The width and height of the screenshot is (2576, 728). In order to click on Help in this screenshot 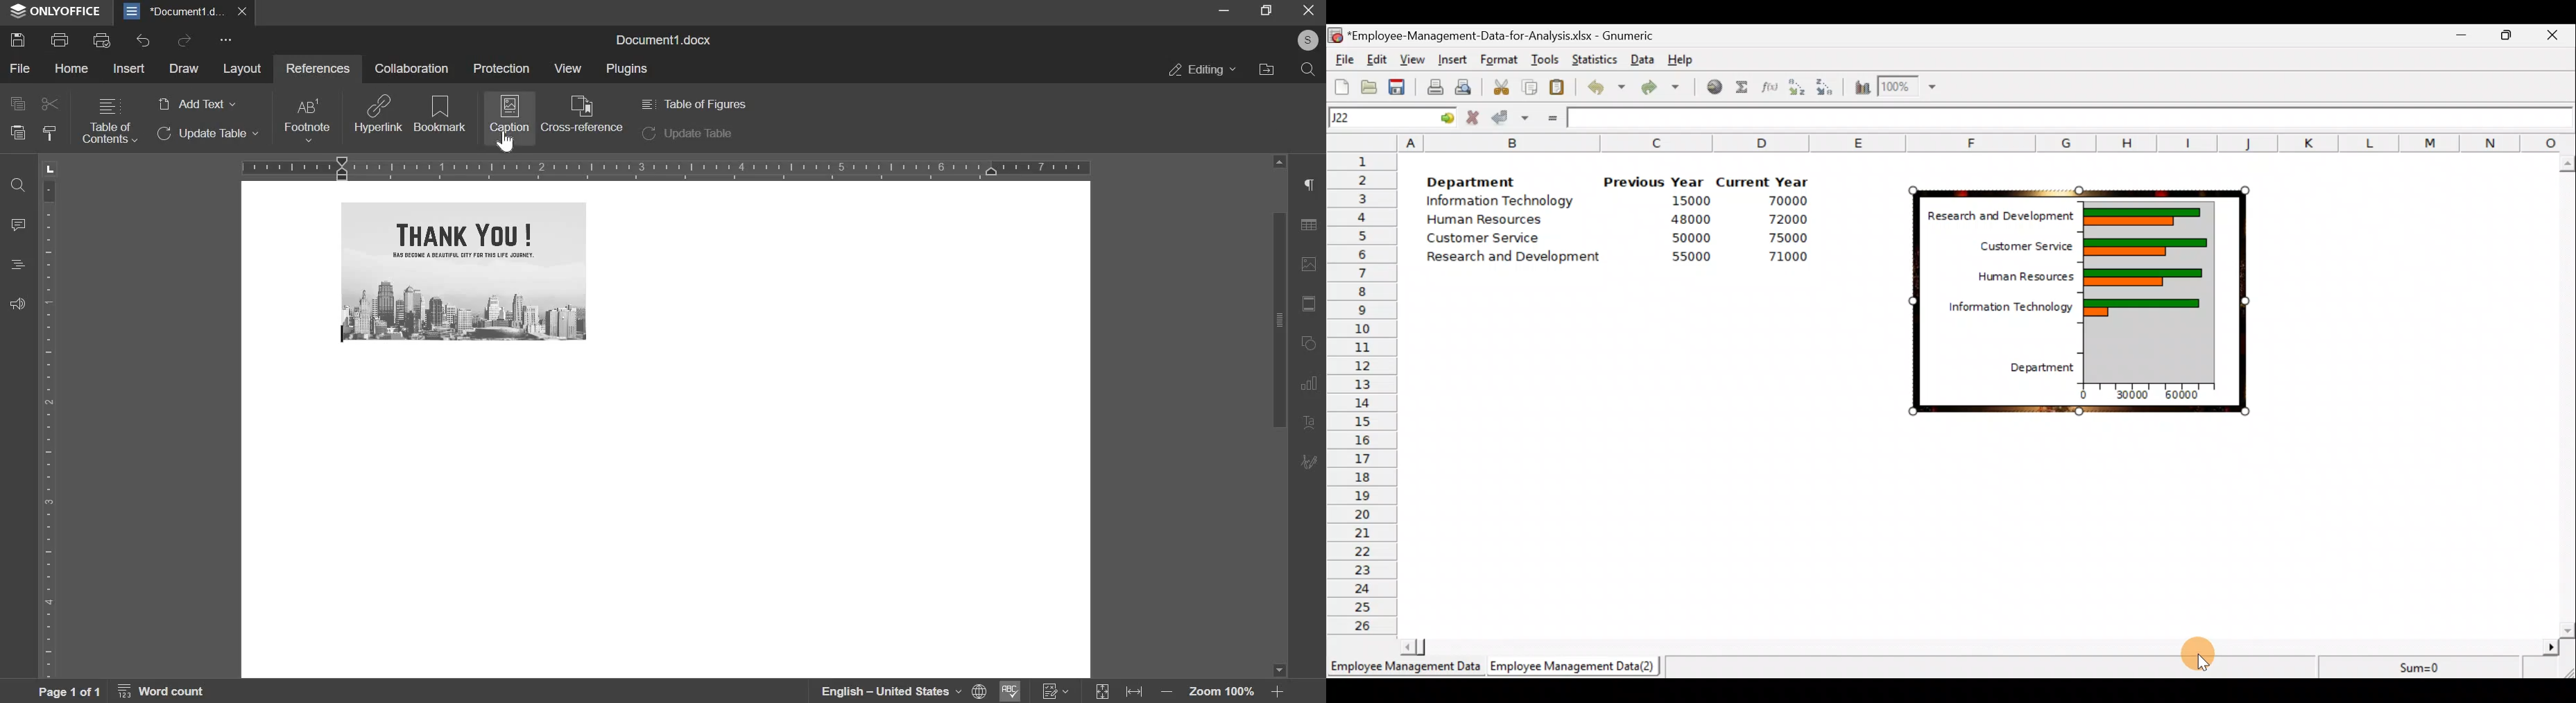, I will do `click(1681, 57)`.